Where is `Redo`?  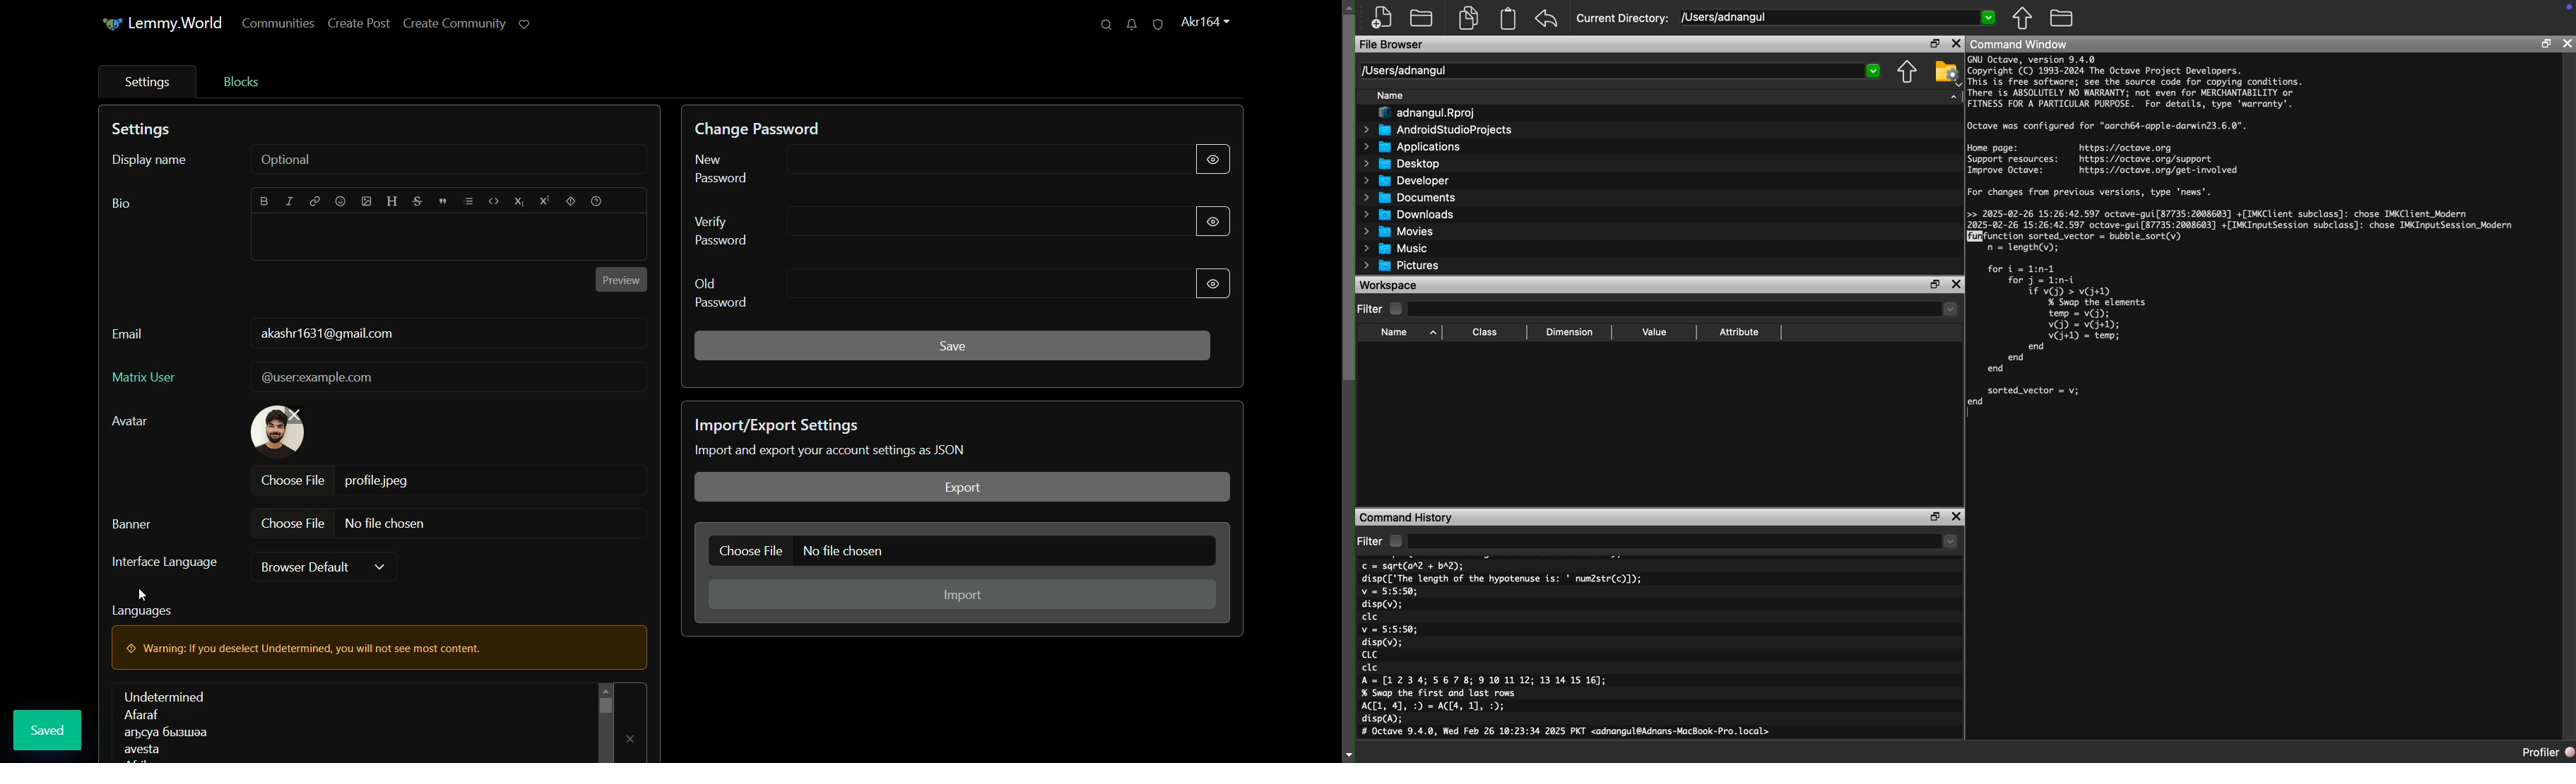 Redo is located at coordinates (1547, 19).